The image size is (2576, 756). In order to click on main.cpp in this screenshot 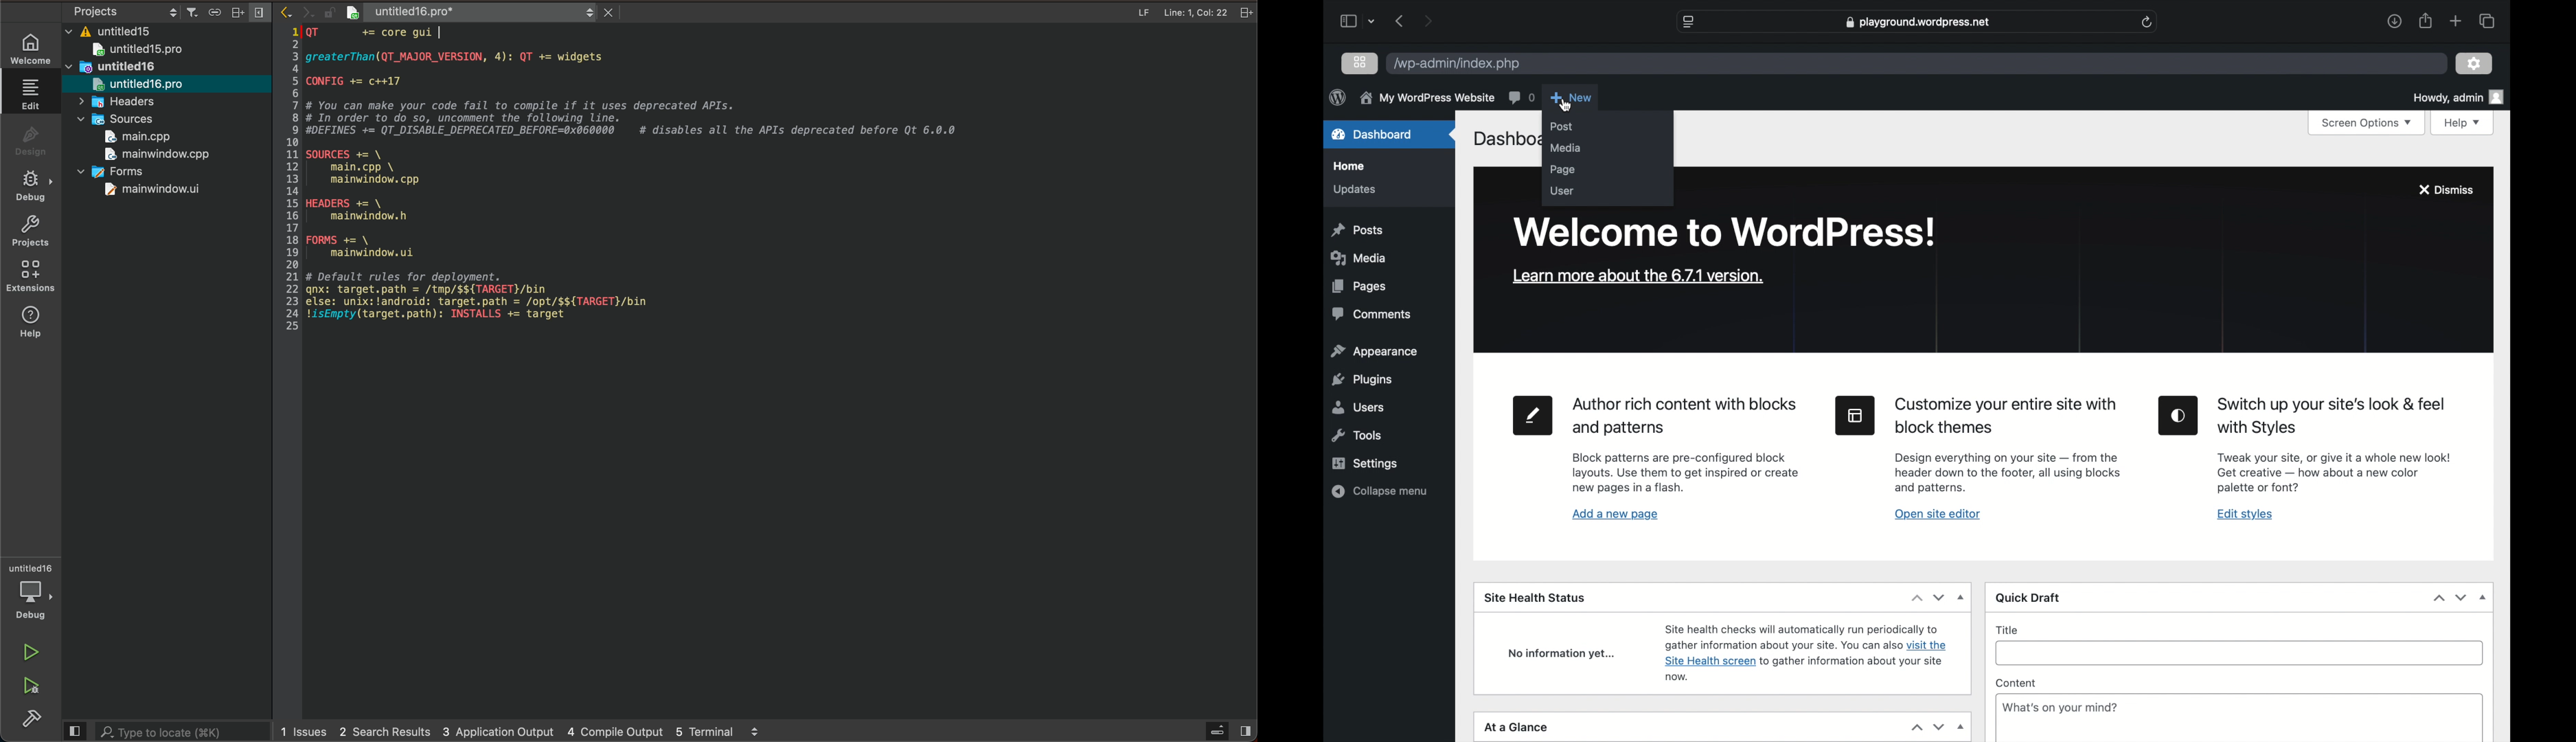, I will do `click(141, 138)`.